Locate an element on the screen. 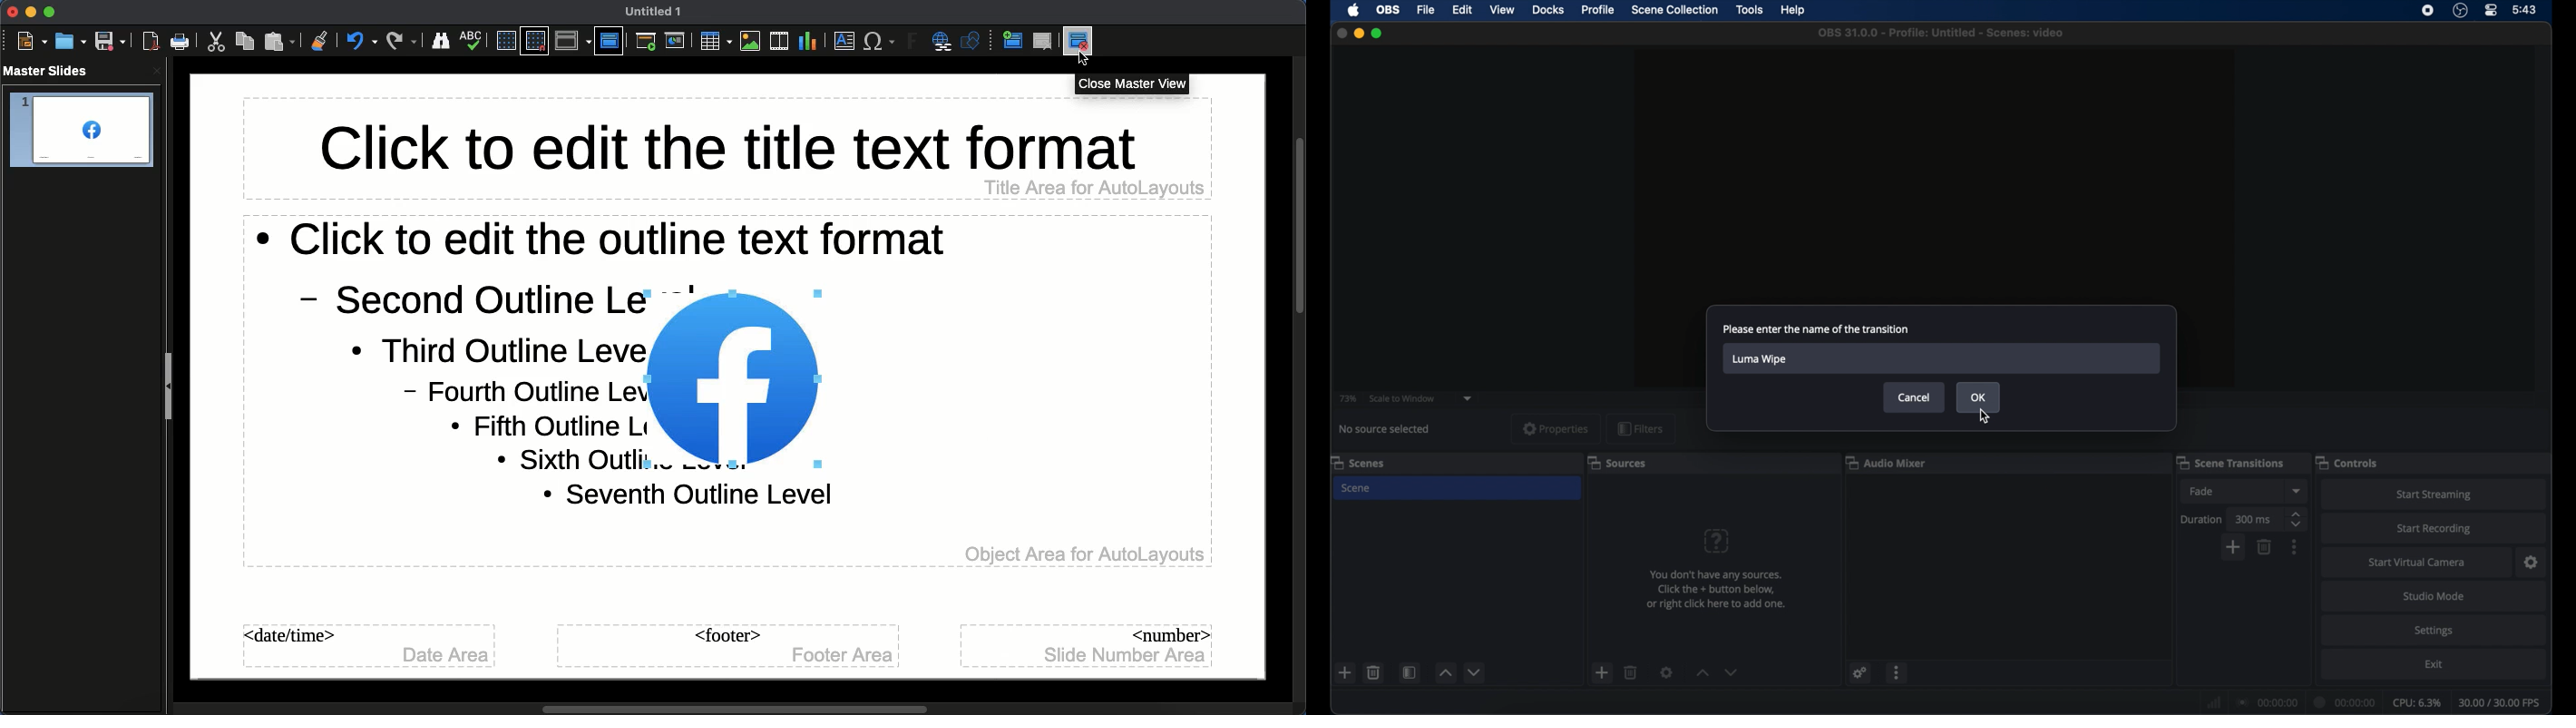  Export as PDF is located at coordinates (151, 43).